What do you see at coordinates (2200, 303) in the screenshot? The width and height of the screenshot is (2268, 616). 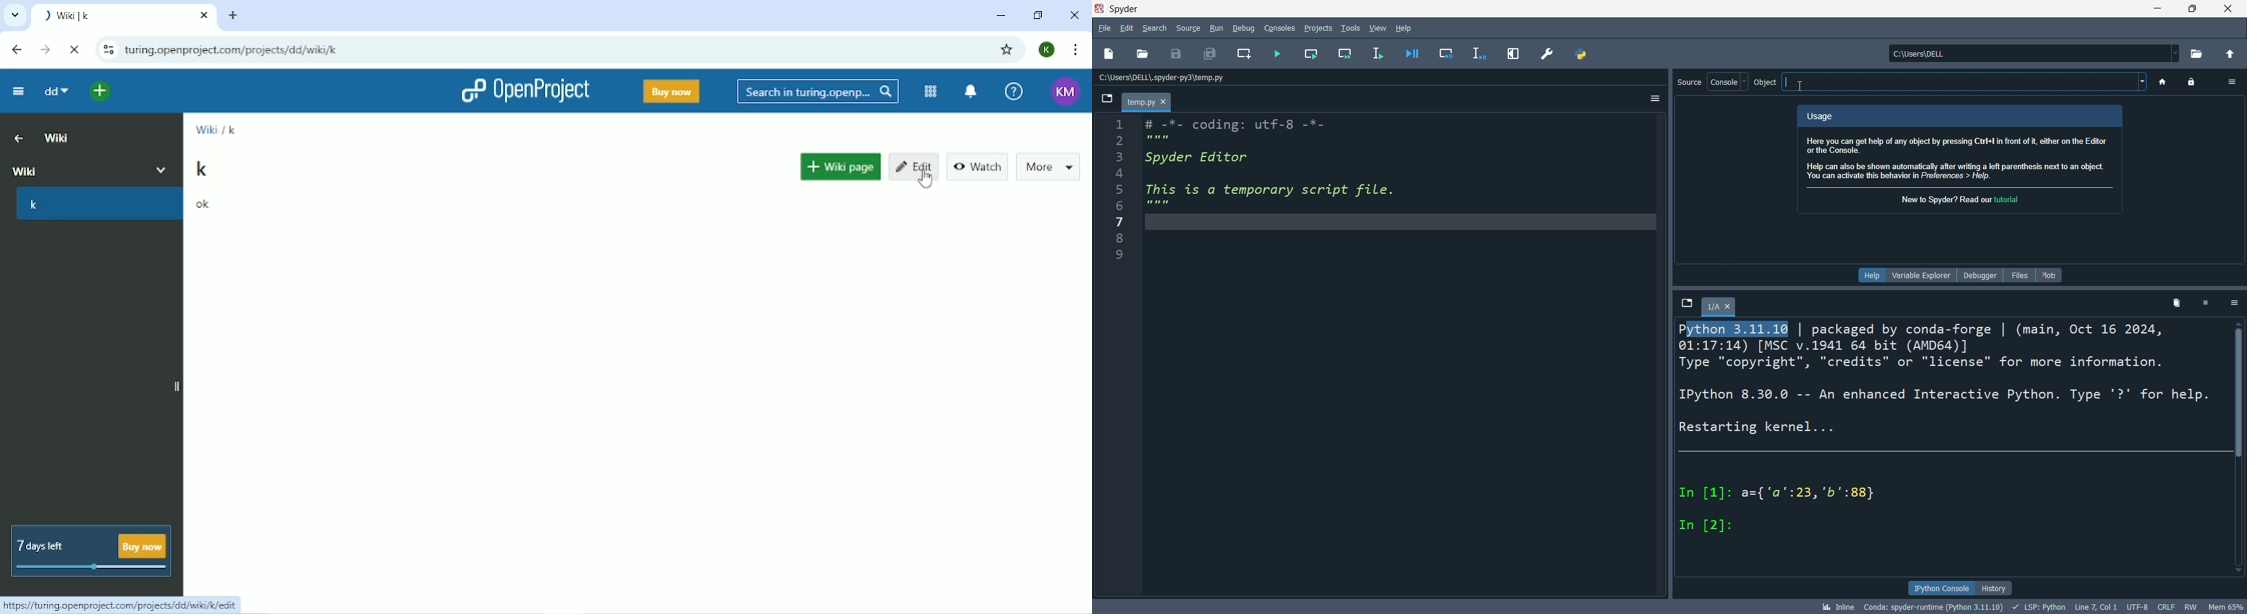 I see `close kernel` at bounding box center [2200, 303].